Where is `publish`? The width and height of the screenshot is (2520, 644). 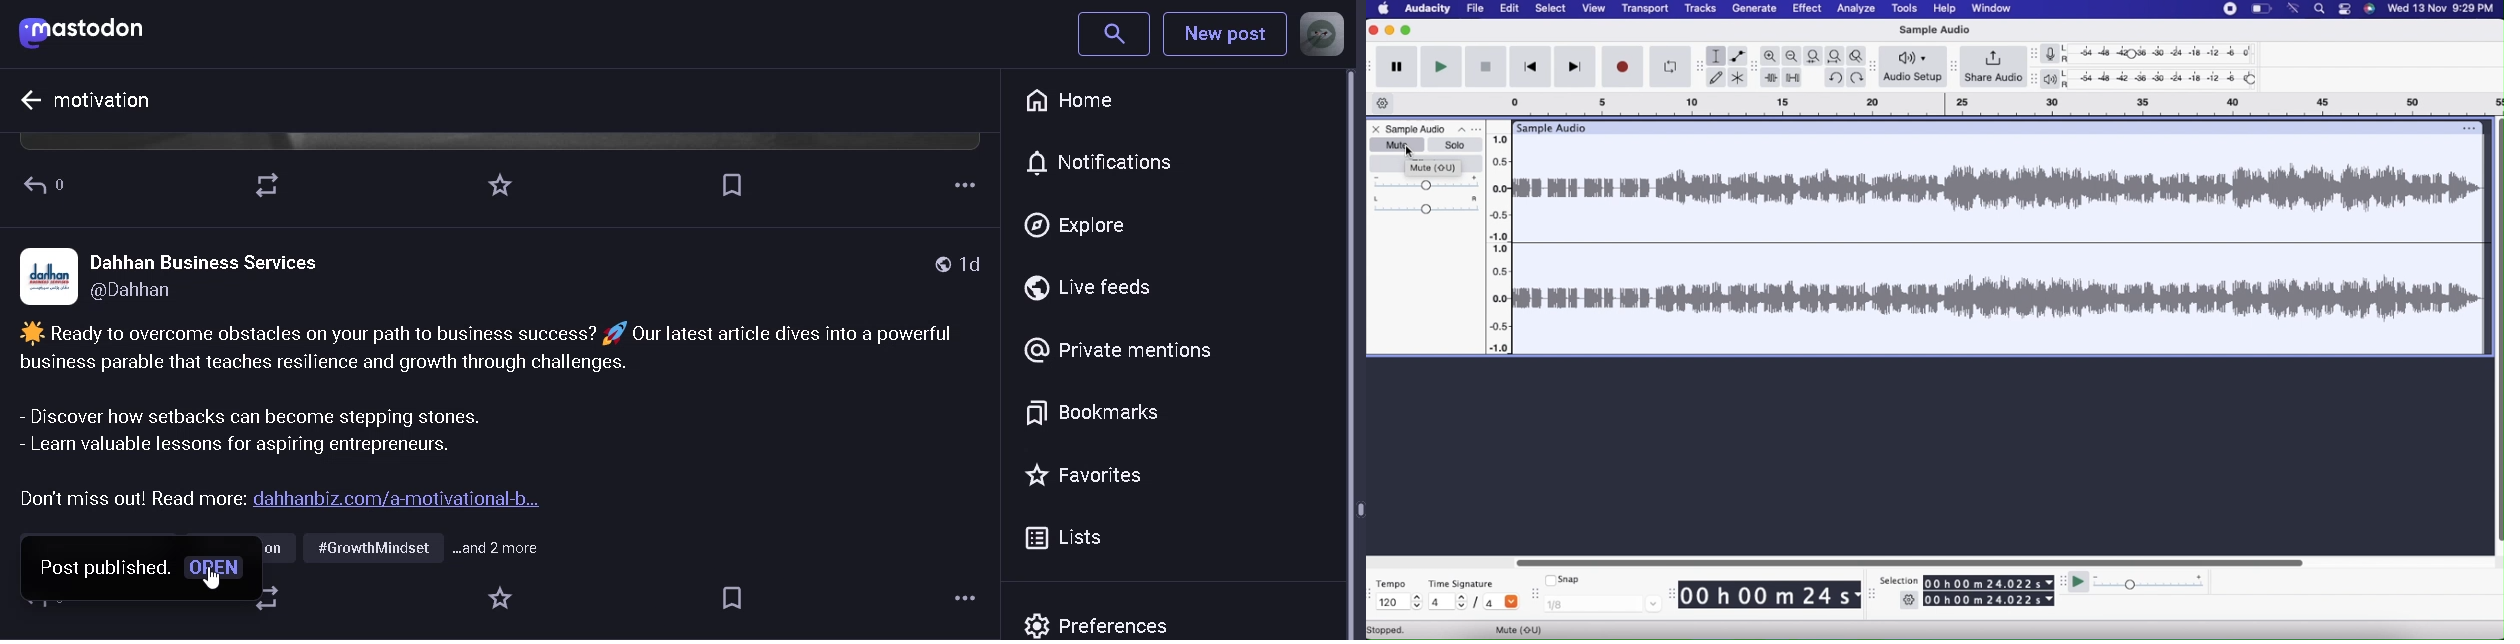
publish is located at coordinates (131, 573).